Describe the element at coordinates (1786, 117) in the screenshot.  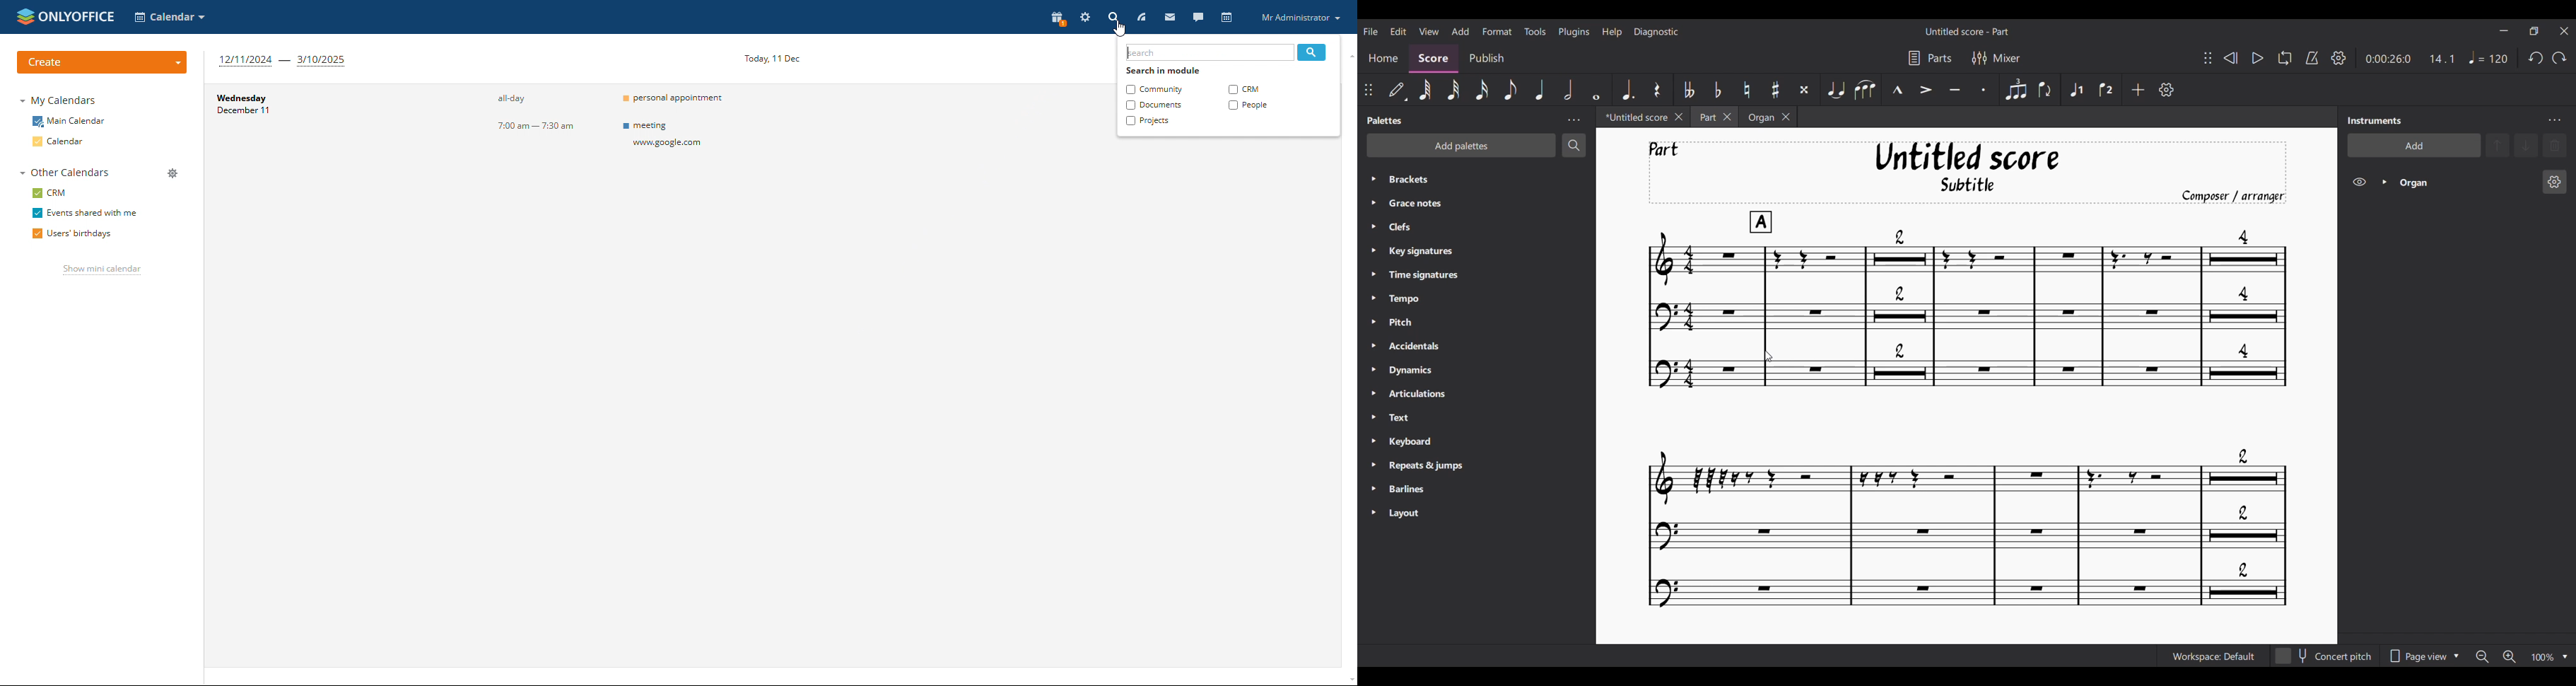
I see `Close organ tab` at that location.